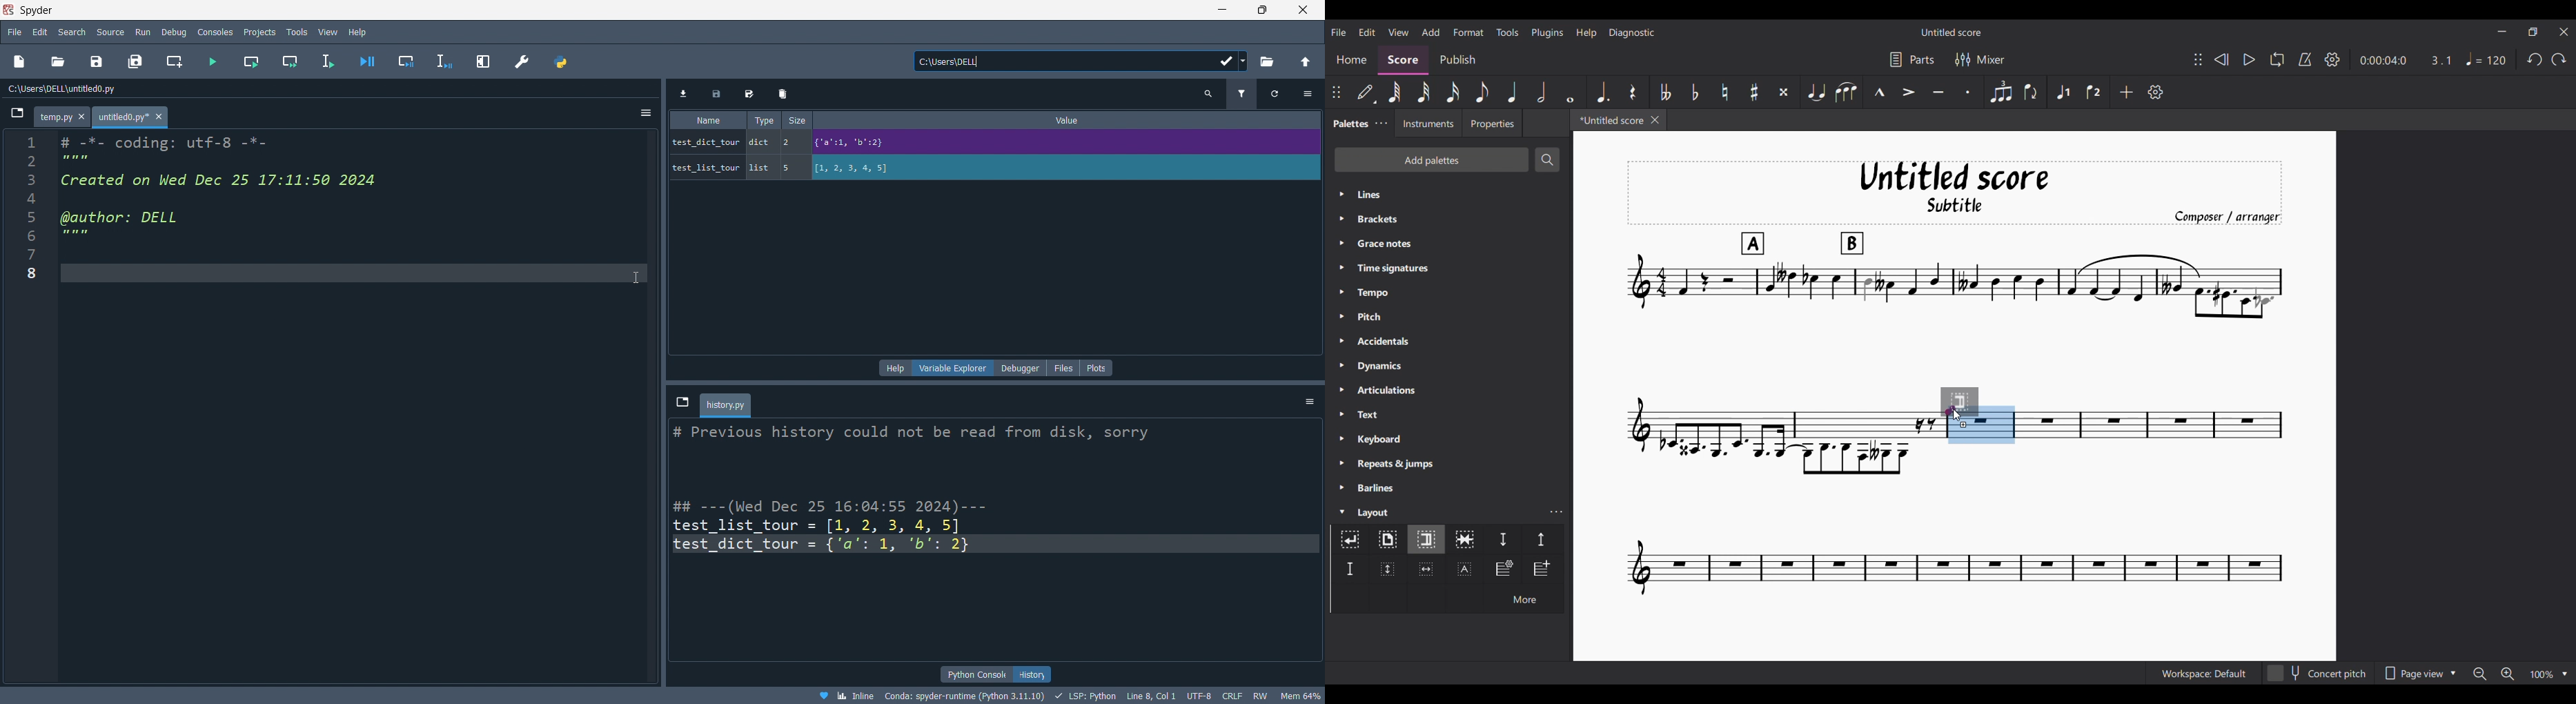 Image resolution: width=2576 pixels, height=728 pixels. Describe the element at coordinates (1436, 511) in the screenshot. I see `Layout` at that location.